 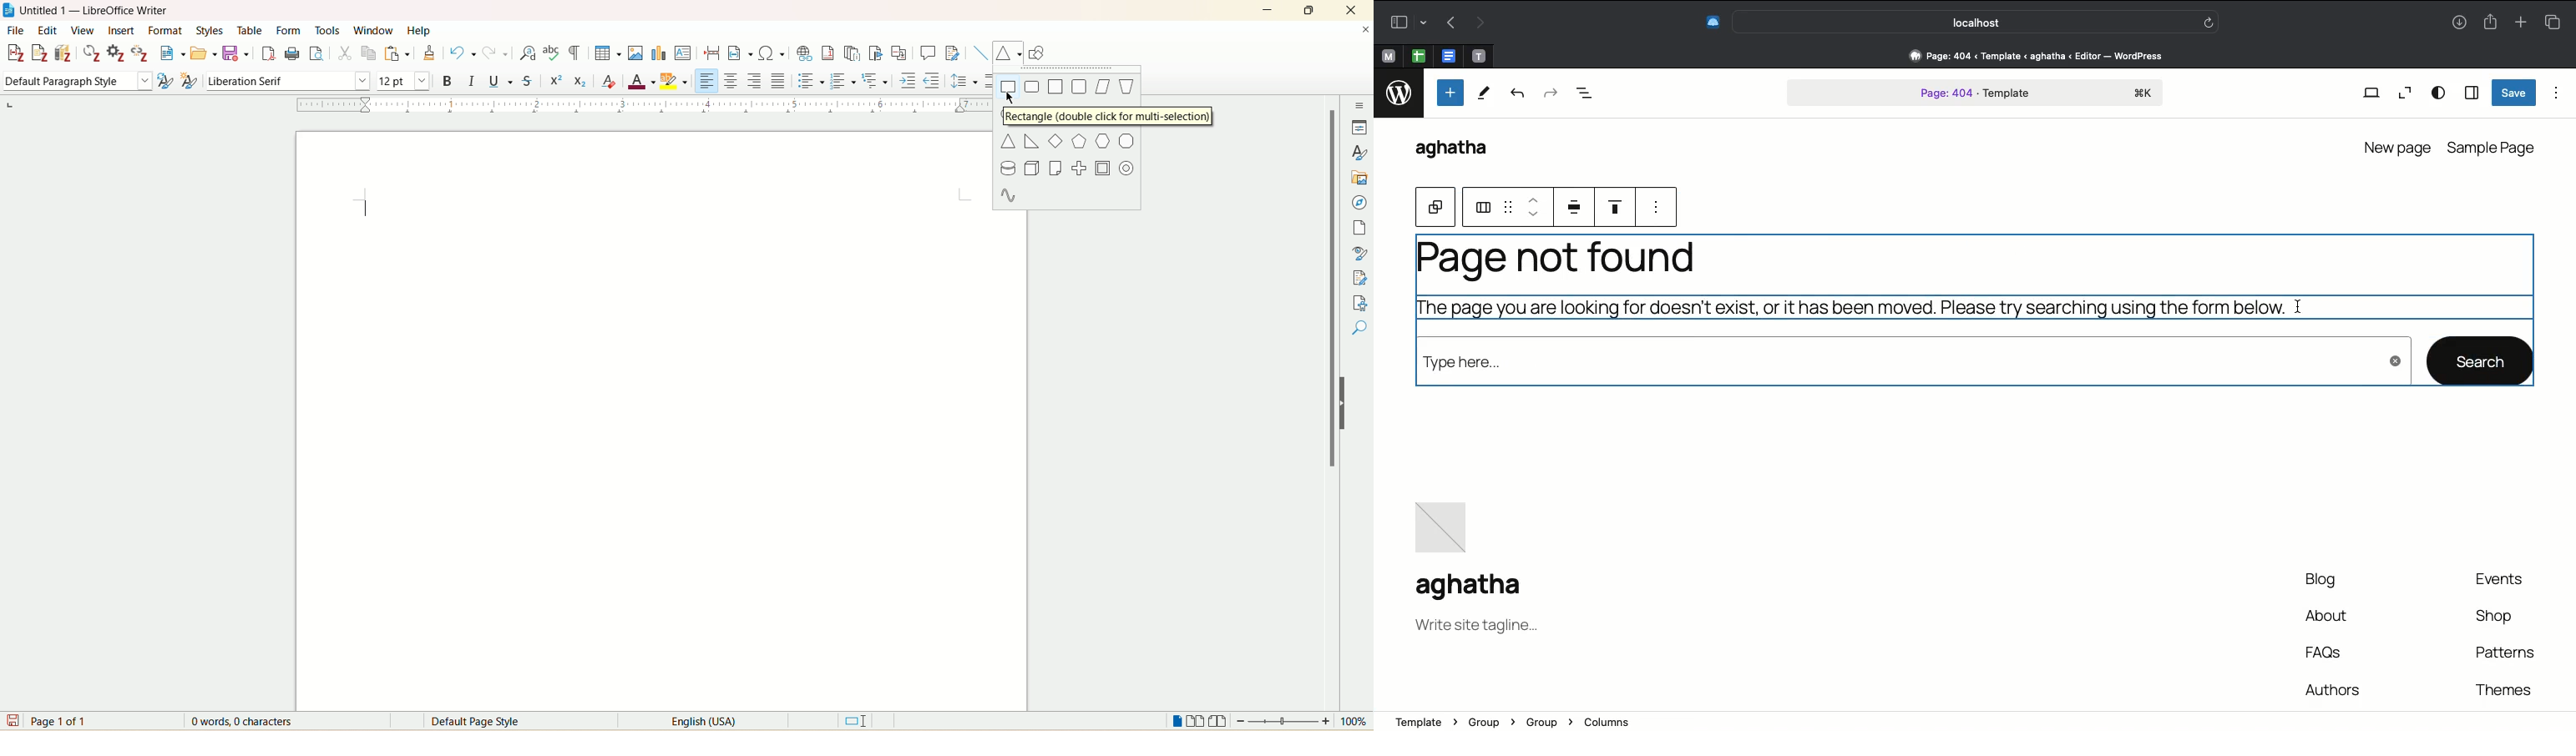 I want to click on maximize, so click(x=1313, y=9).